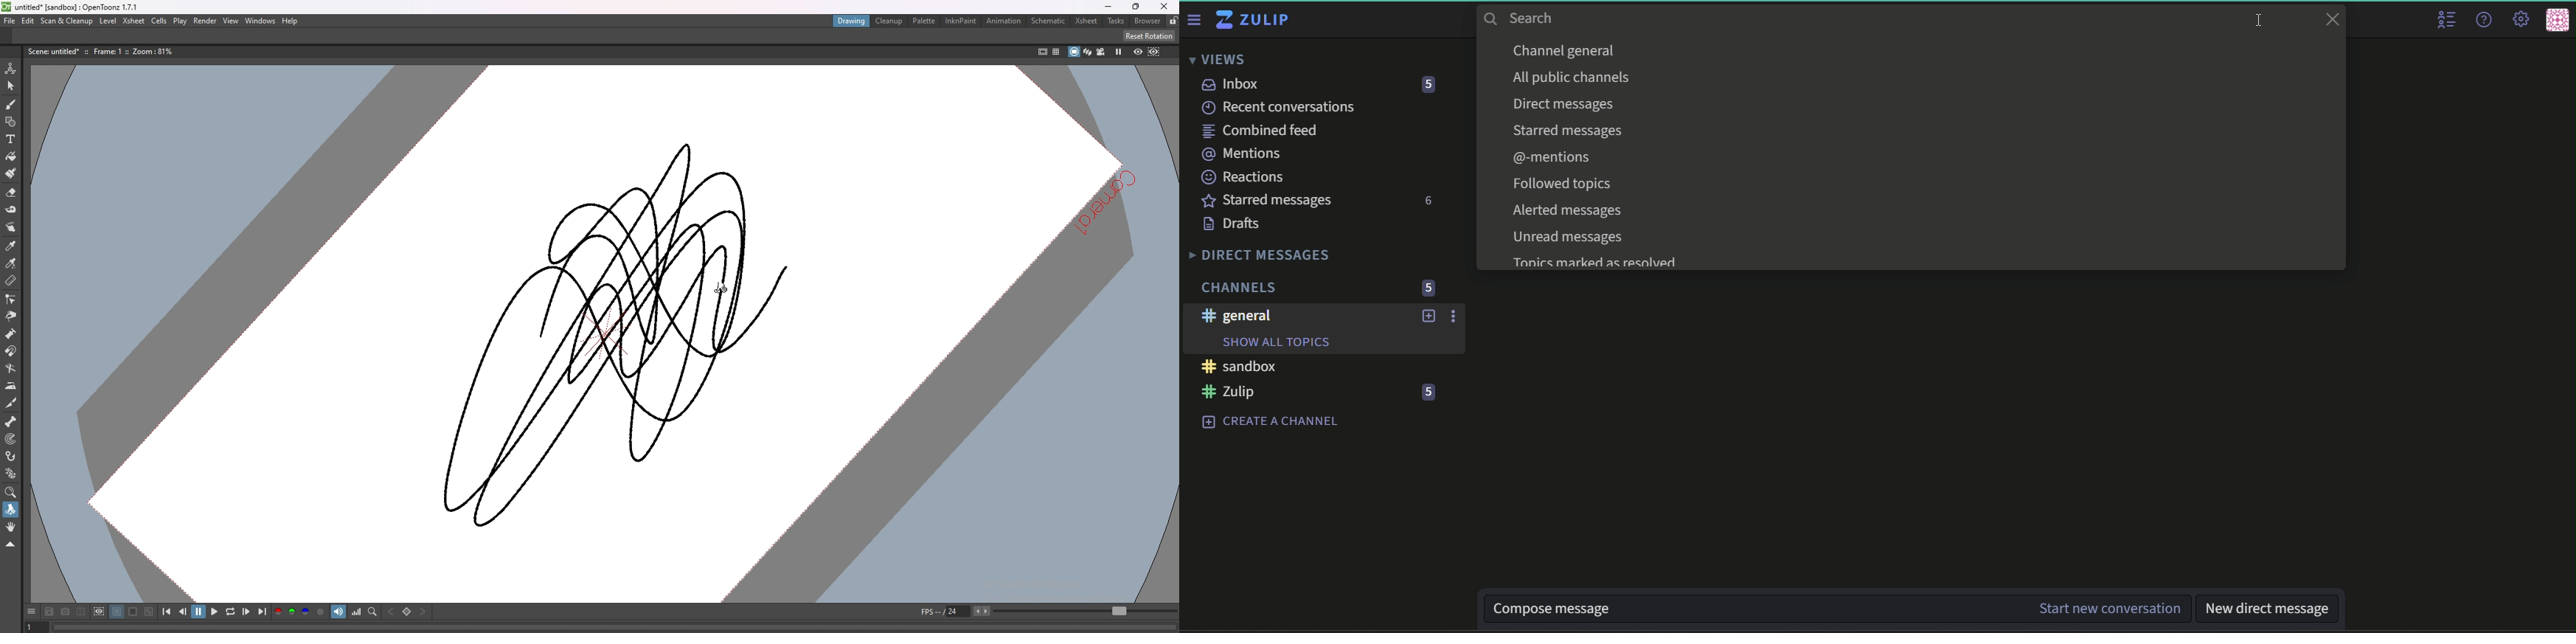 The height and width of the screenshot is (644, 2576). What do you see at coordinates (200, 613) in the screenshot?
I see `pause` at bounding box center [200, 613].